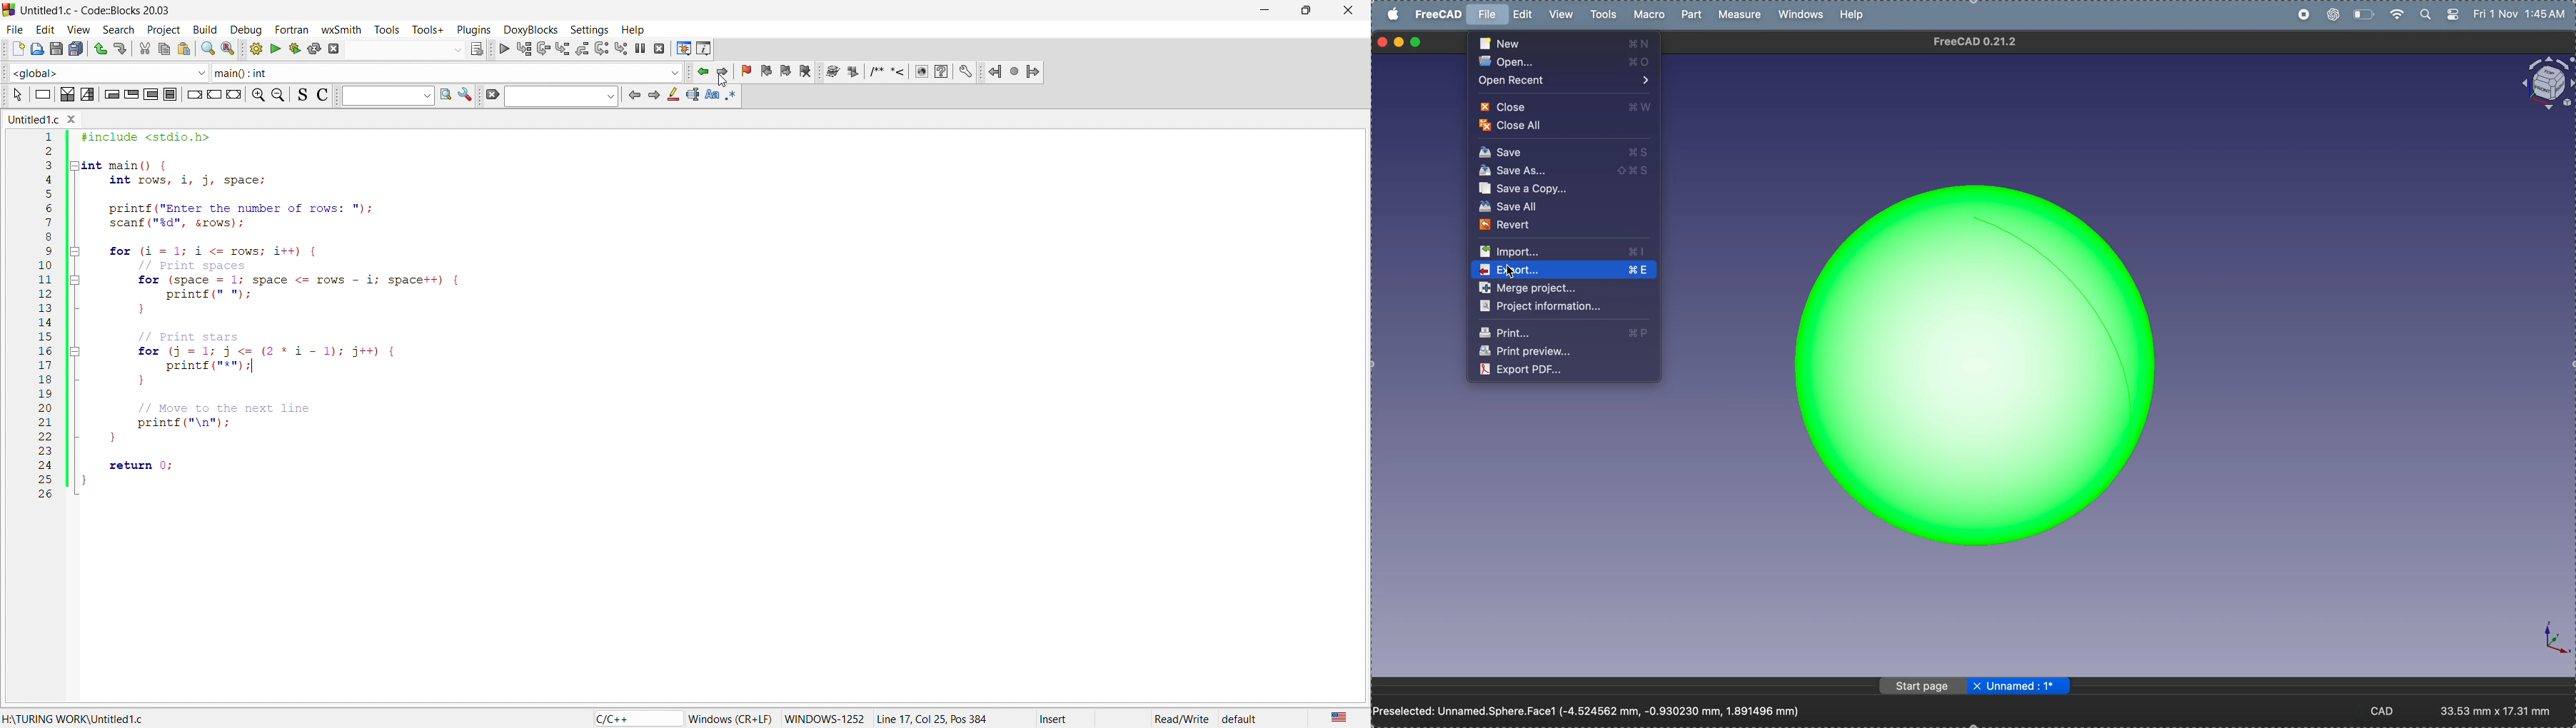 Image resolution: width=2576 pixels, height=728 pixels. I want to click on debug, so click(246, 28).